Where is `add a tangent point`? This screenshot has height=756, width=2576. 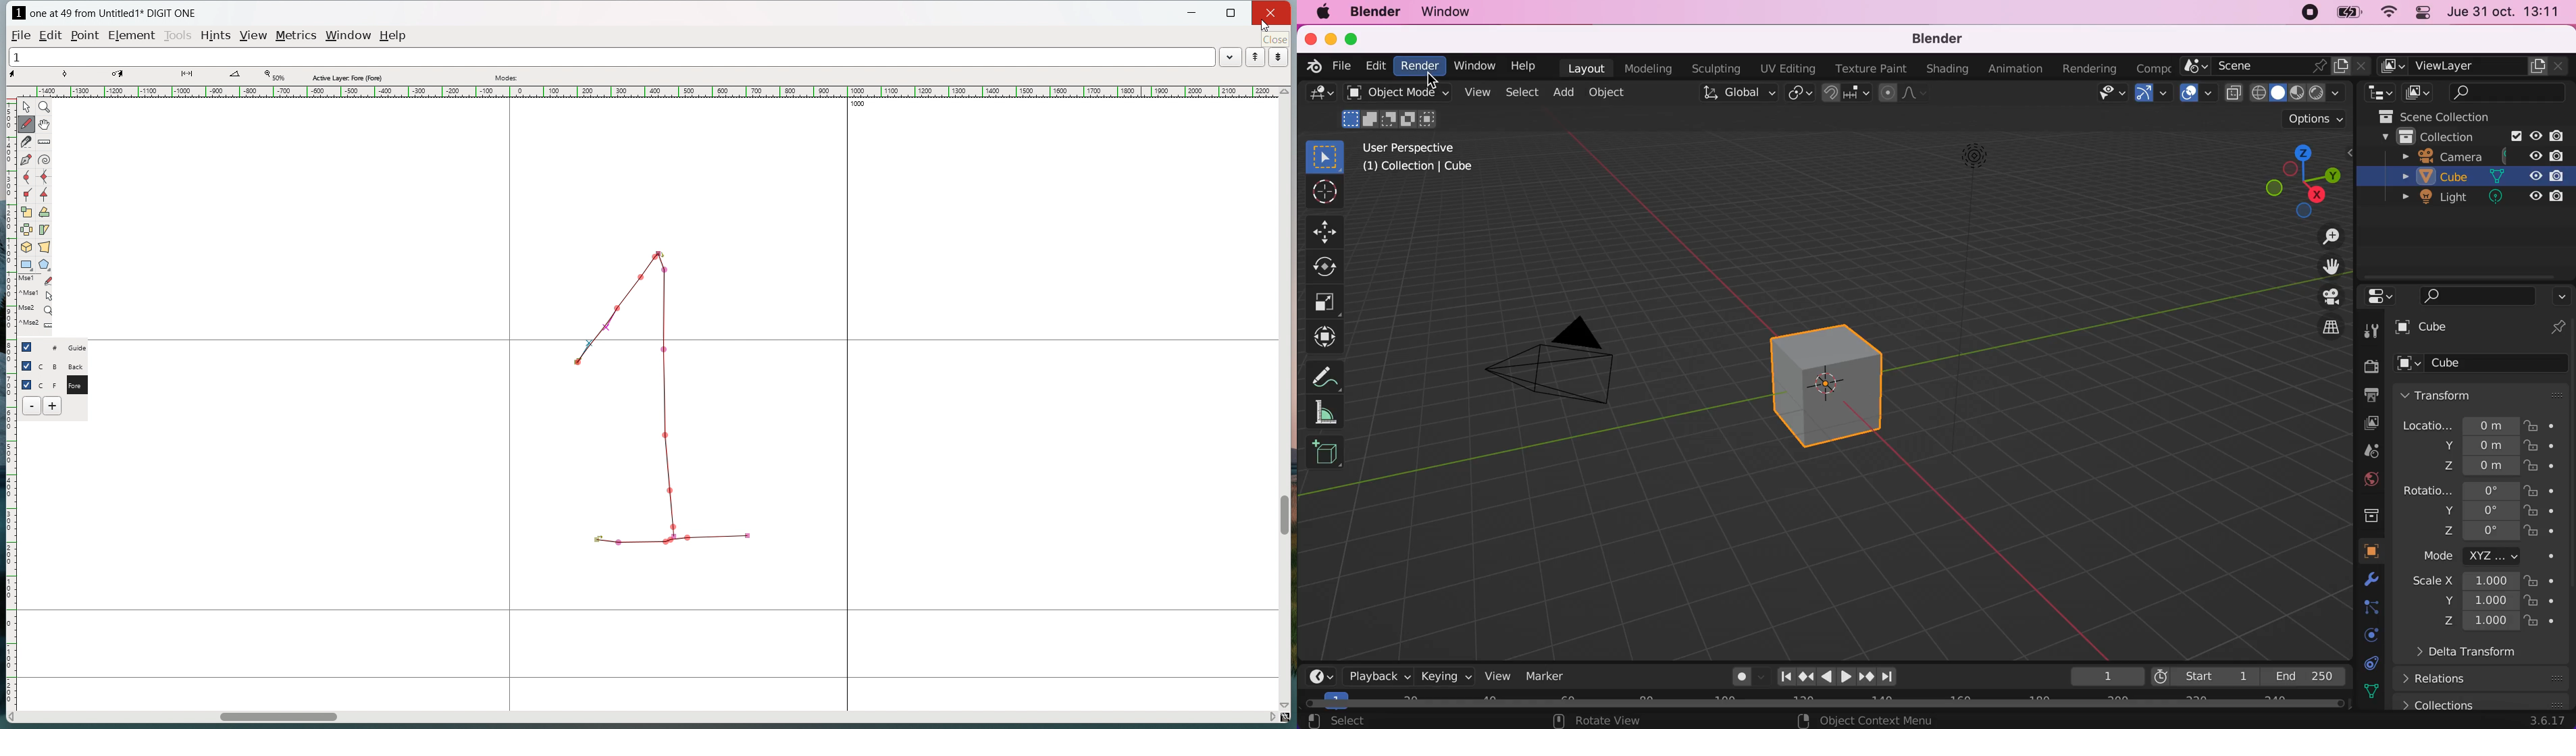 add a tangent point is located at coordinates (44, 194).